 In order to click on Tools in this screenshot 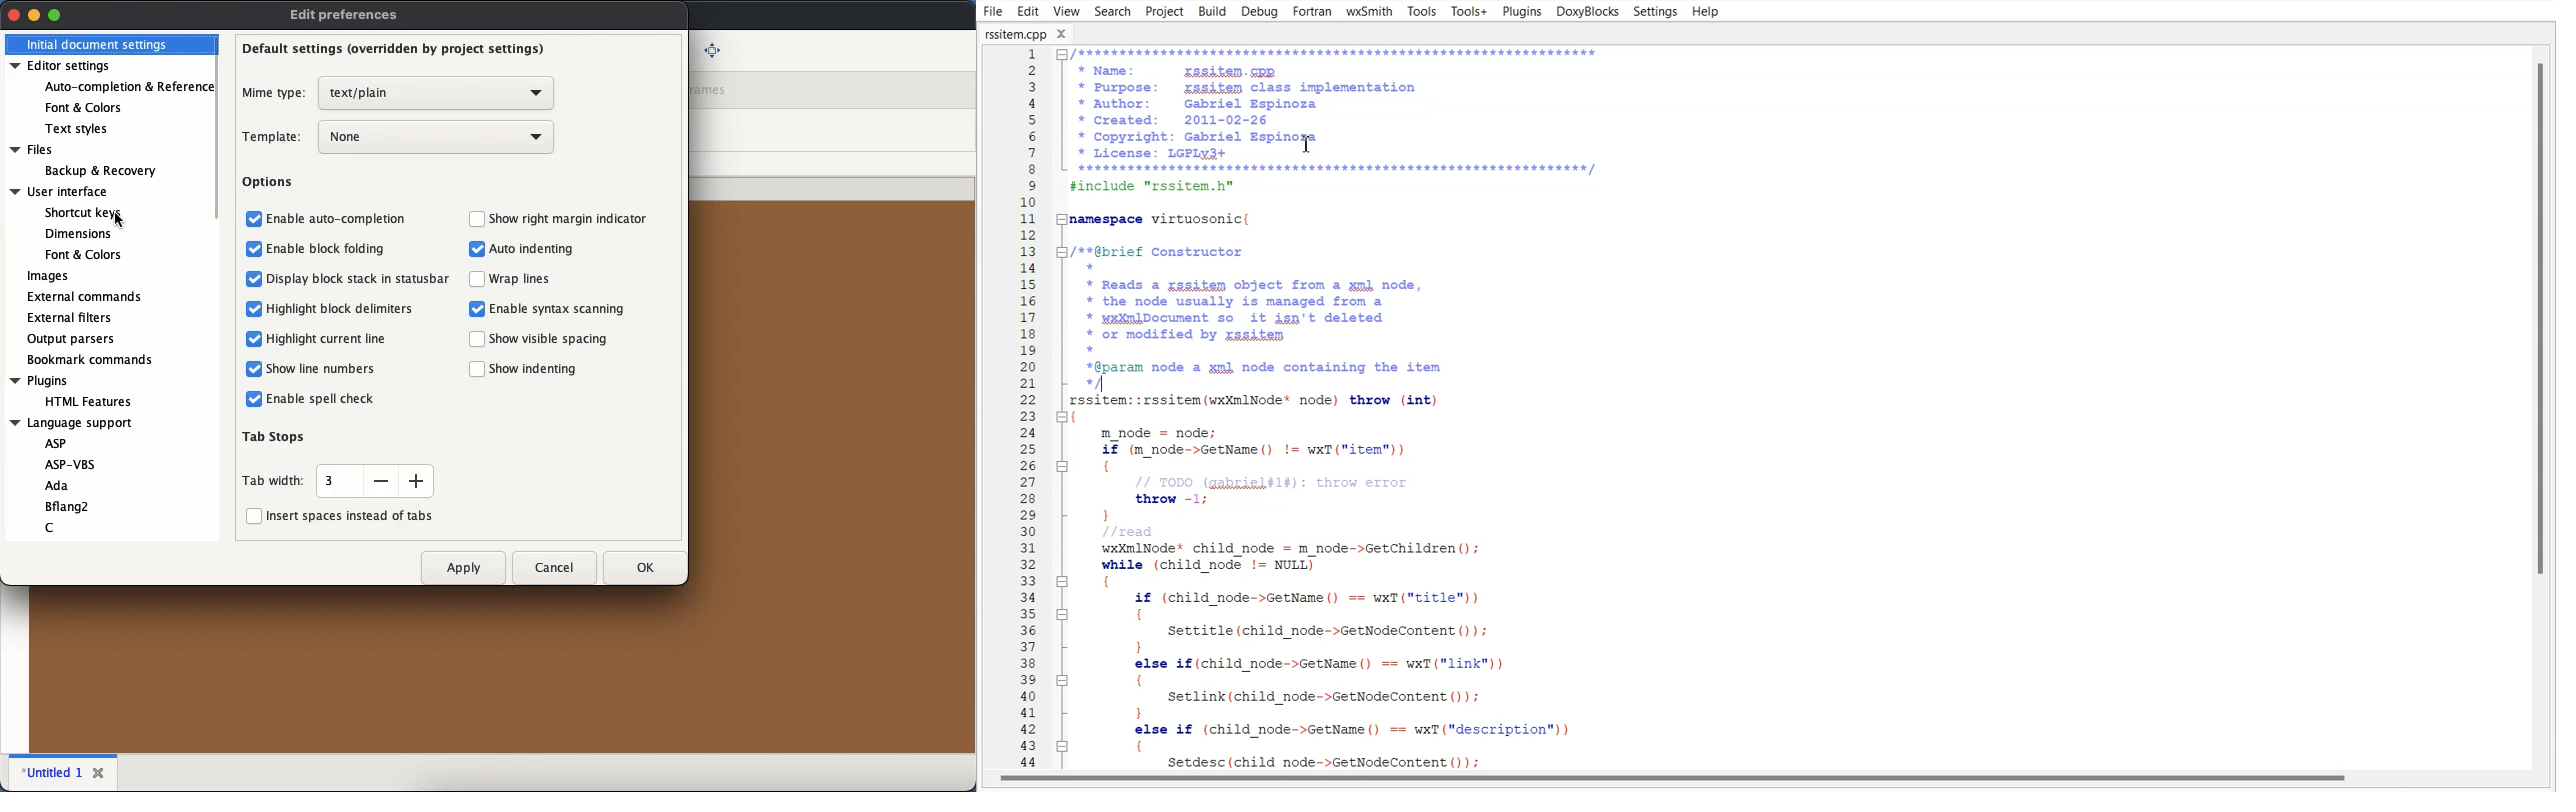, I will do `click(1421, 12)`.